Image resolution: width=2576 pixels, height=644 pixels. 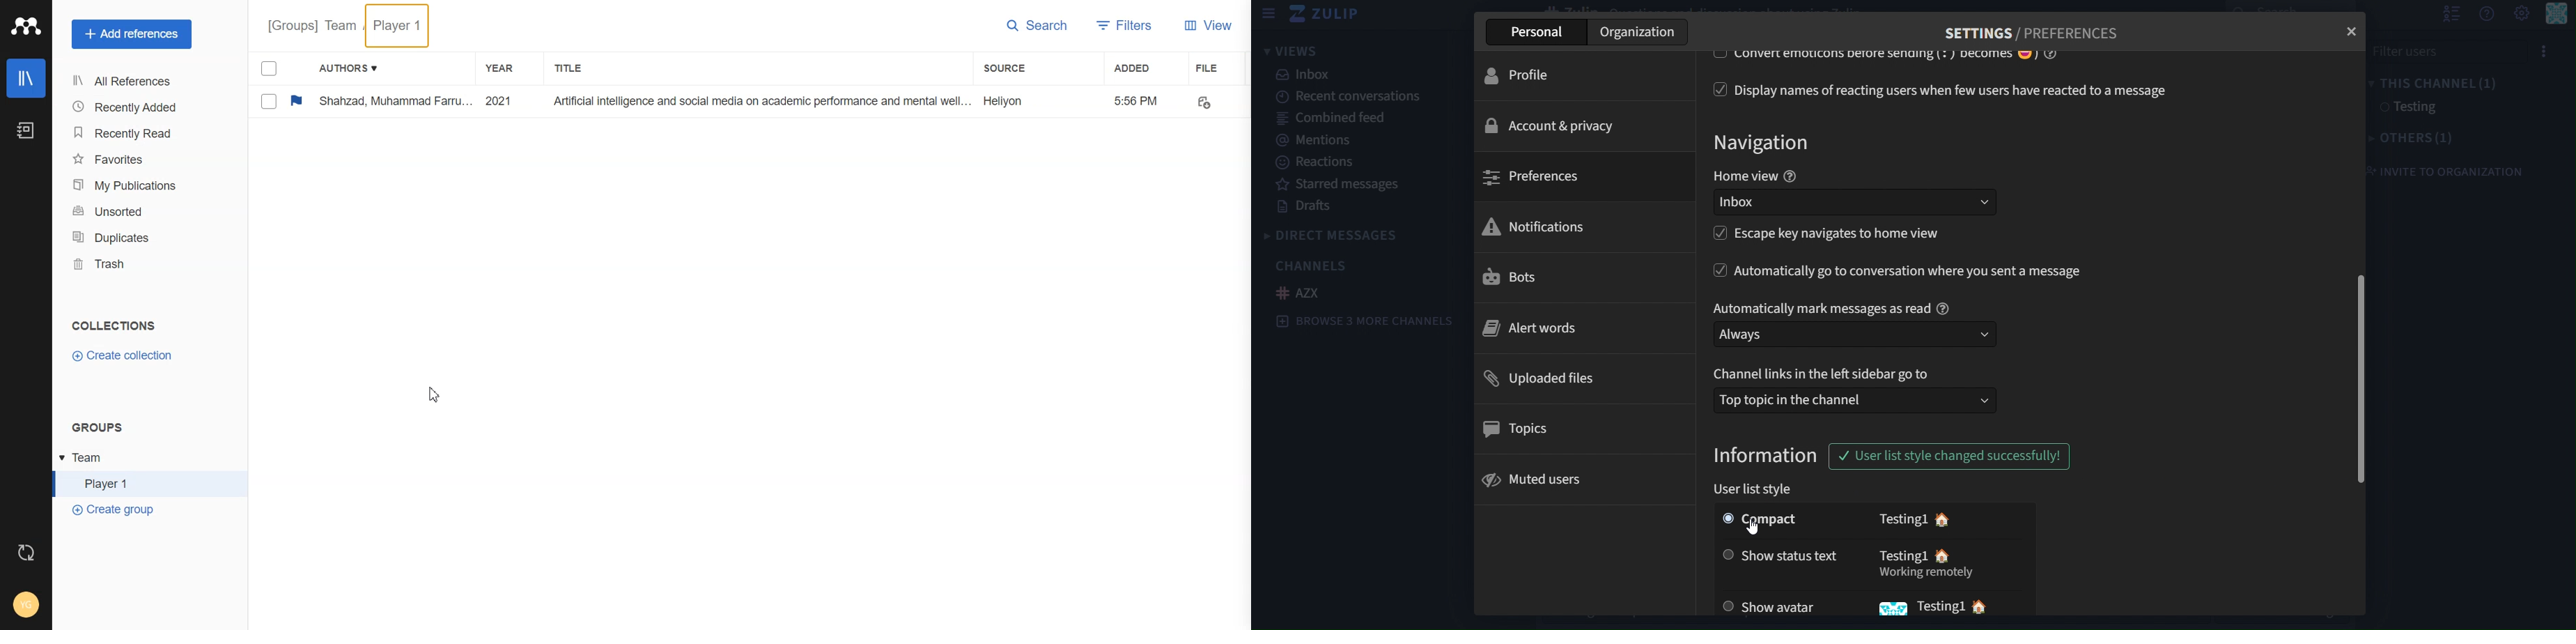 I want to click on Cursor, so click(x=435, y=395).